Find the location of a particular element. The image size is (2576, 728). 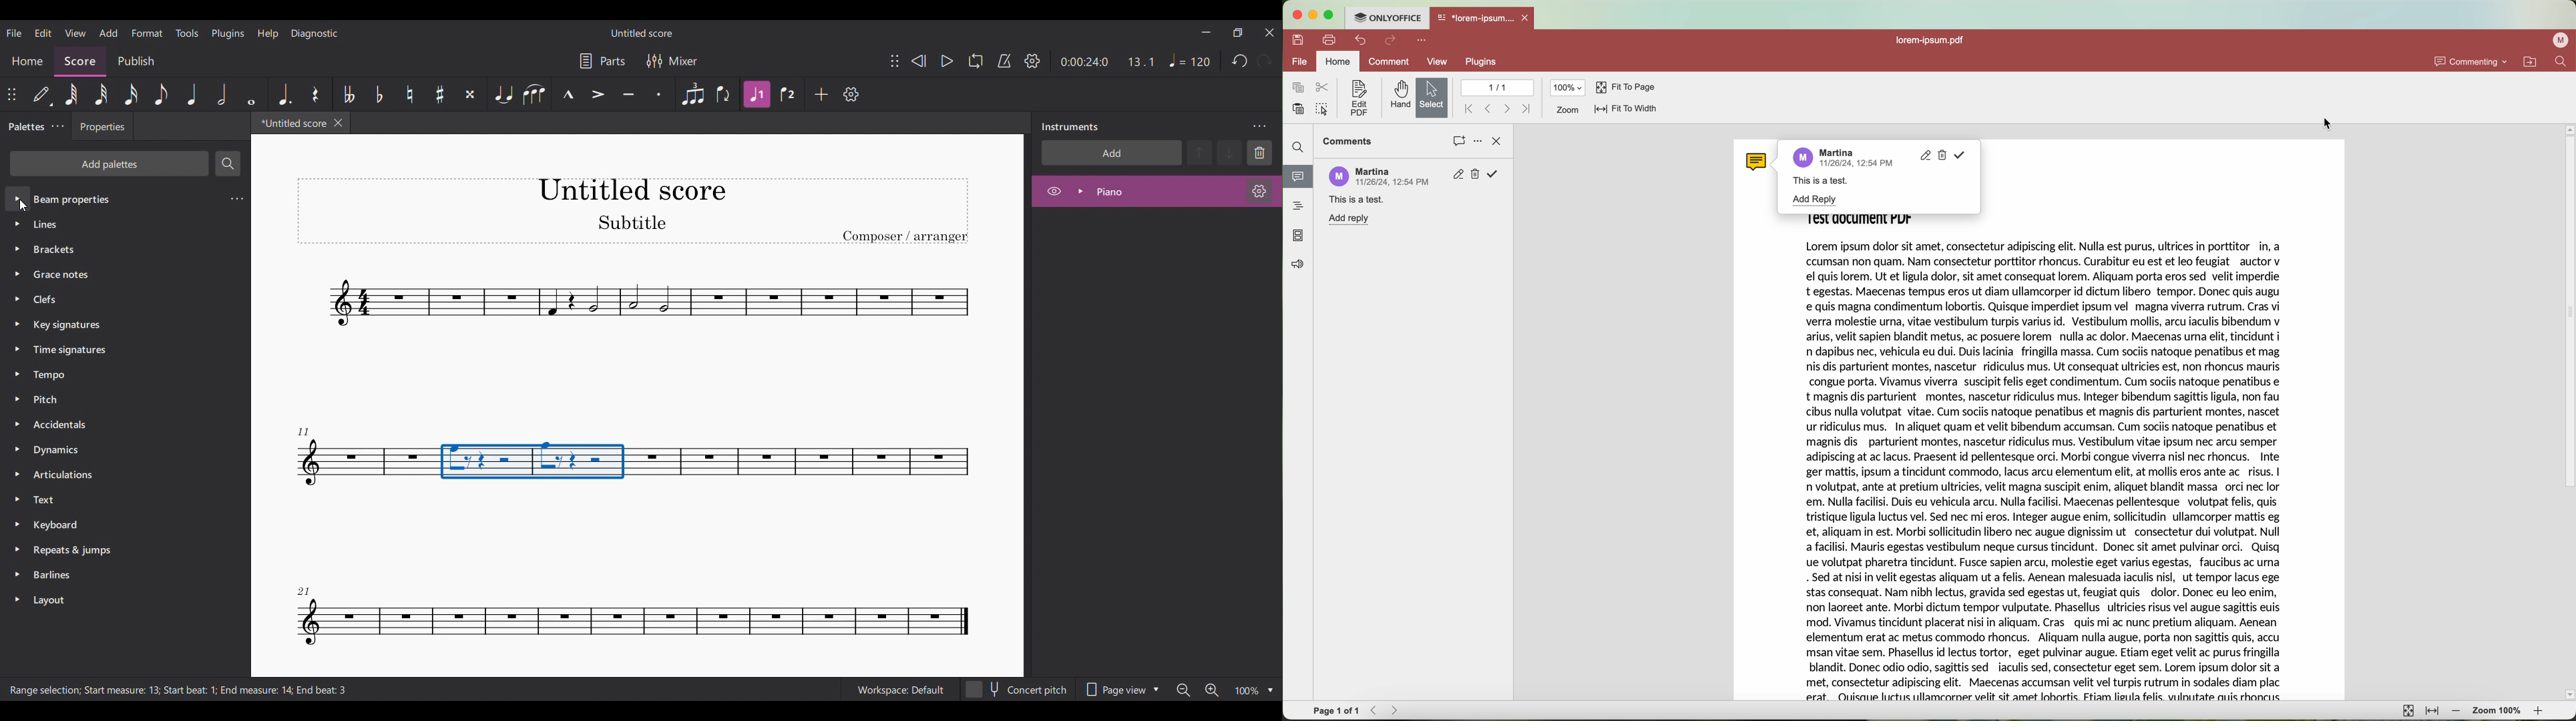

Undo is located at coordinates (1241, 61).